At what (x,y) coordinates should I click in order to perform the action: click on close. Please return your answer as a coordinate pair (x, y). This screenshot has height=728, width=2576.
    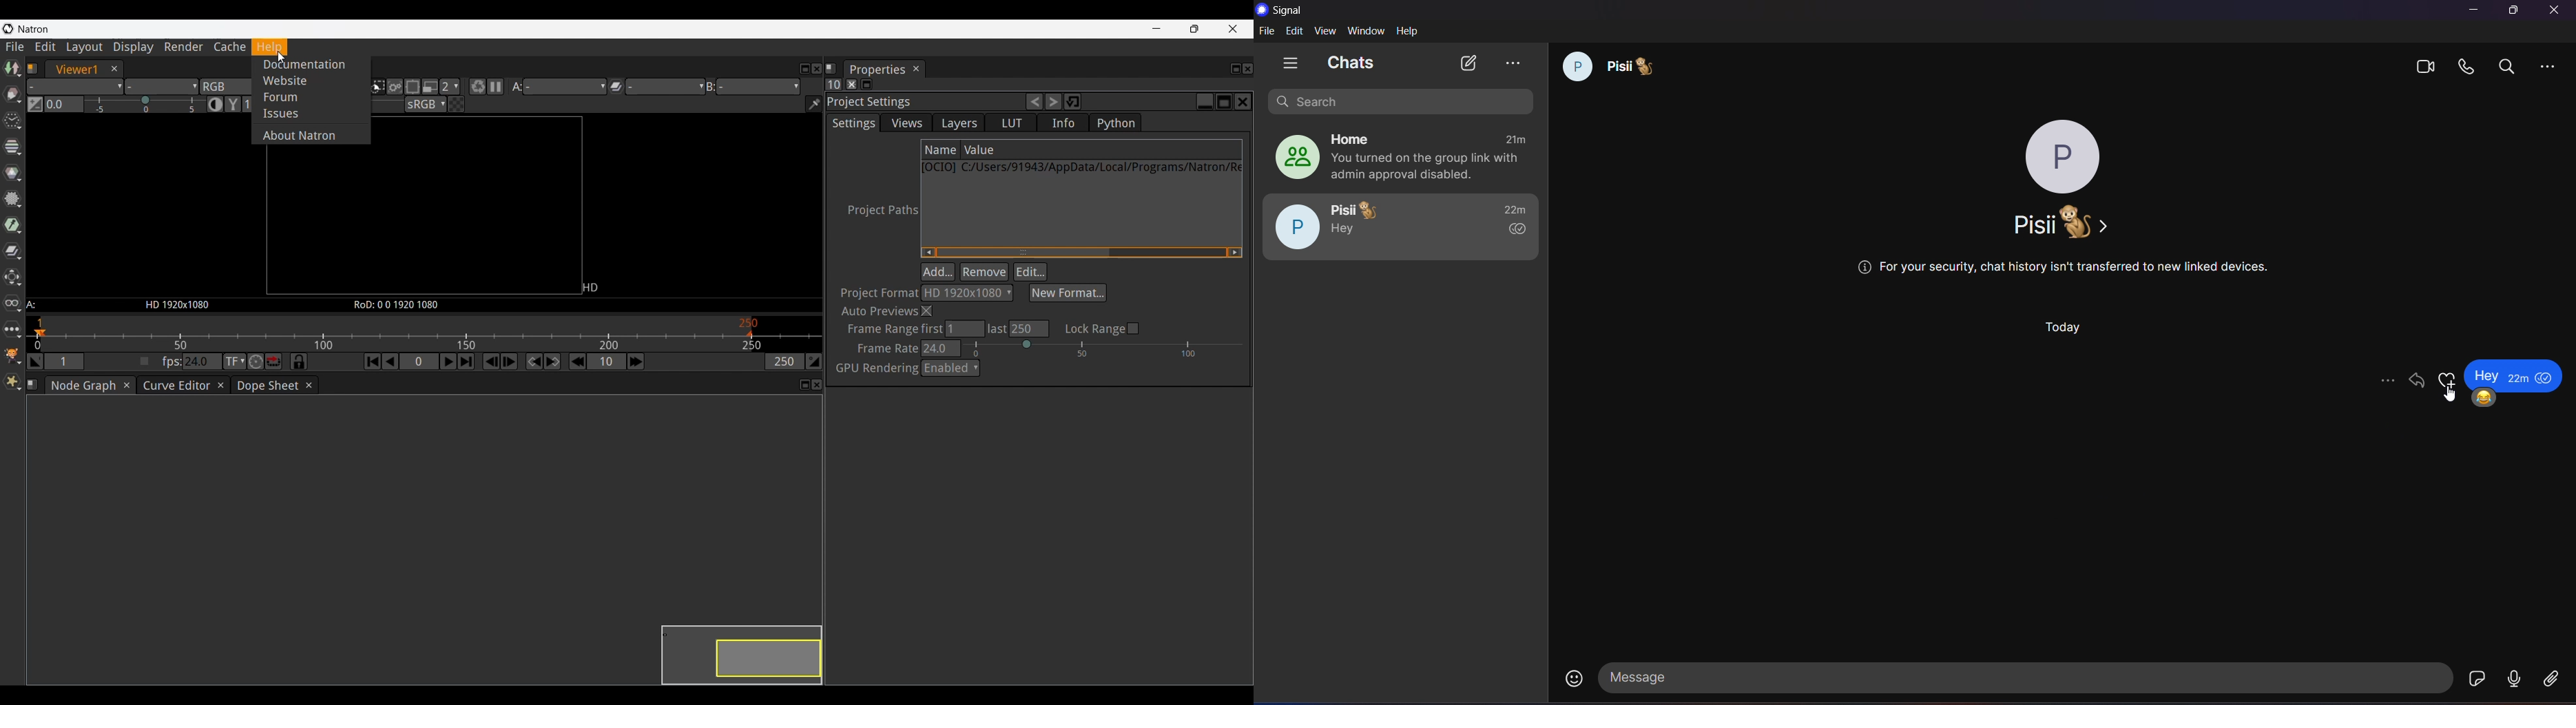
    Looking at the image, I should click on (2557, 9).